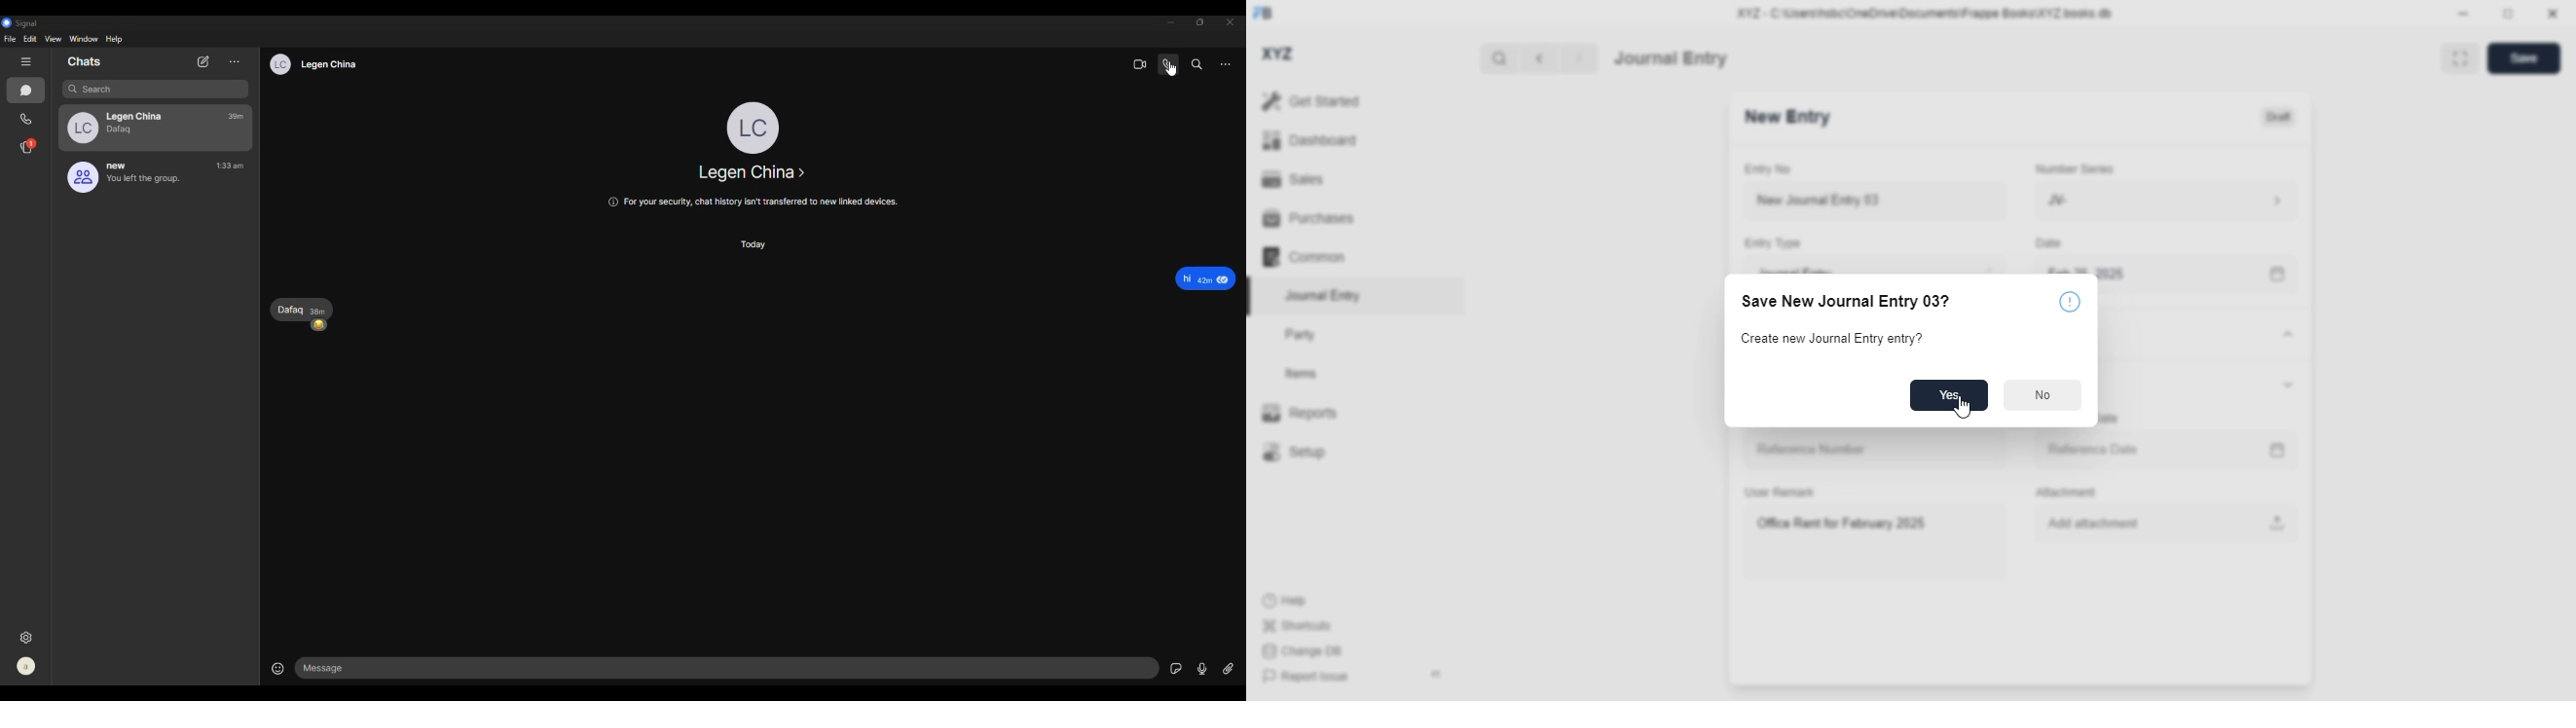  What do you see at coordinates (32, 636) in the screenshot?
I see `settings` at bounding box center [32, 636].